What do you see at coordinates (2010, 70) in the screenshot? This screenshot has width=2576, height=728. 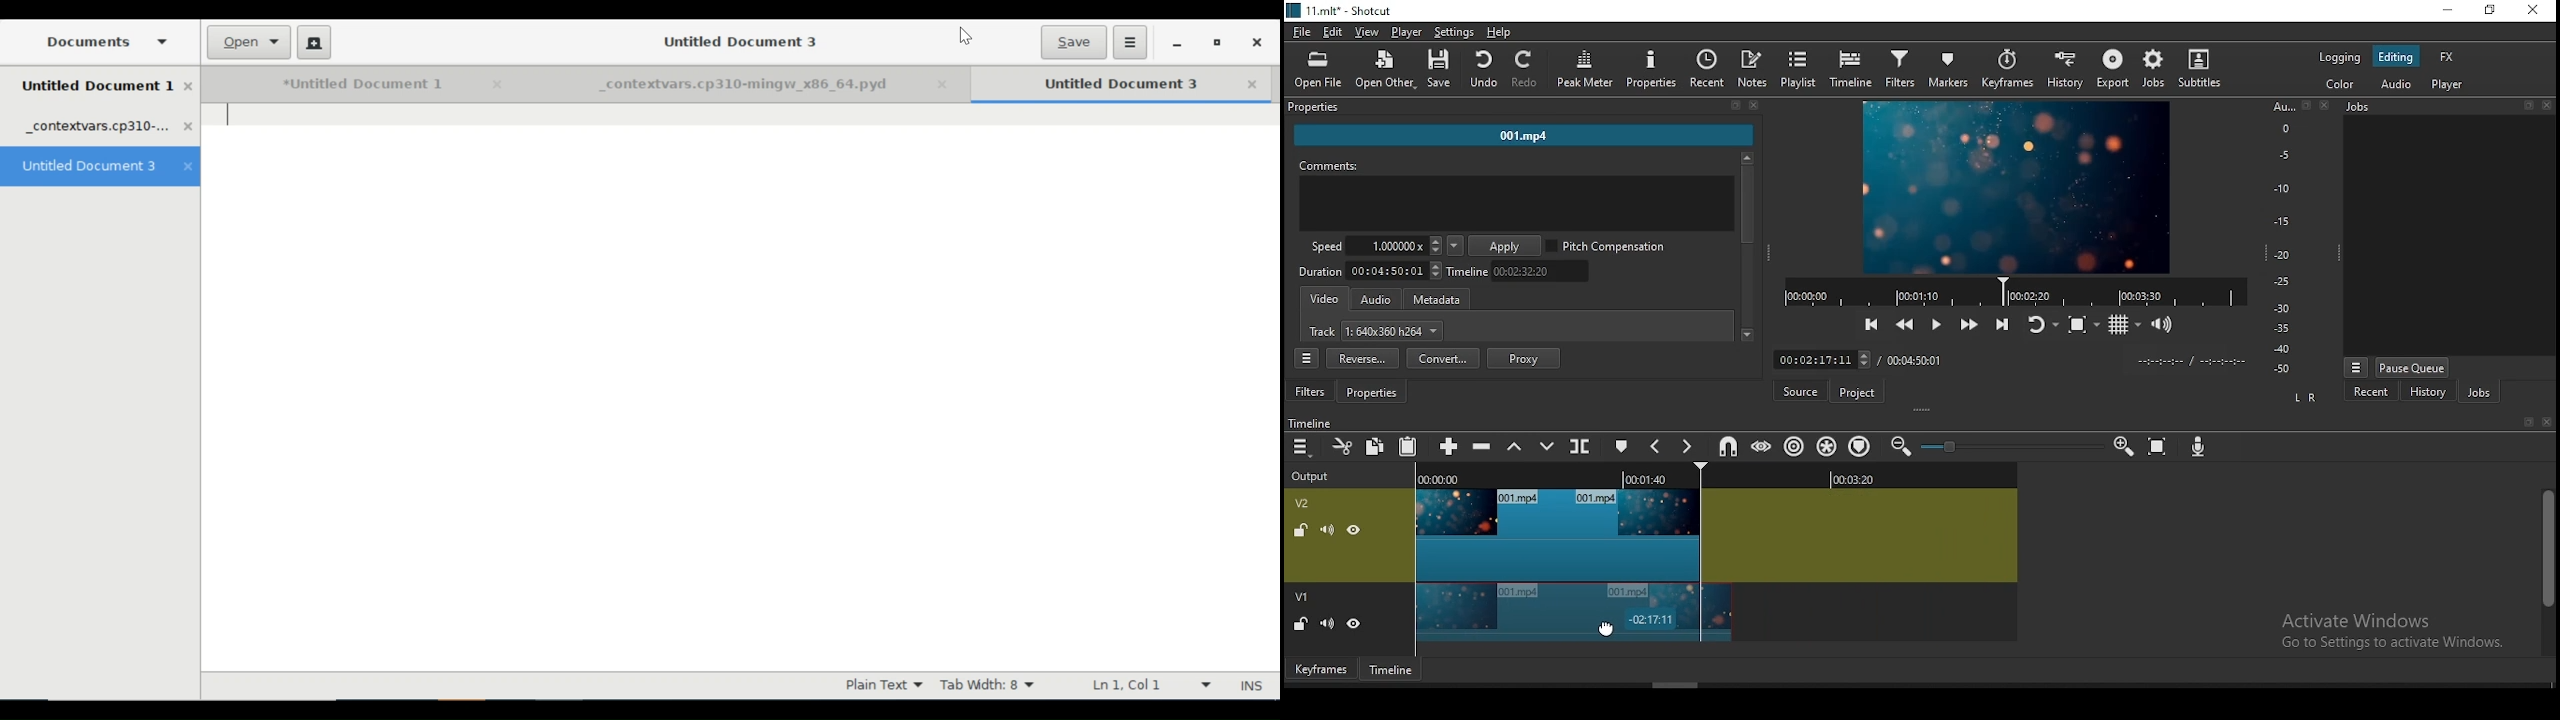 I see `keyframes` at bounding box center [2010, 70].